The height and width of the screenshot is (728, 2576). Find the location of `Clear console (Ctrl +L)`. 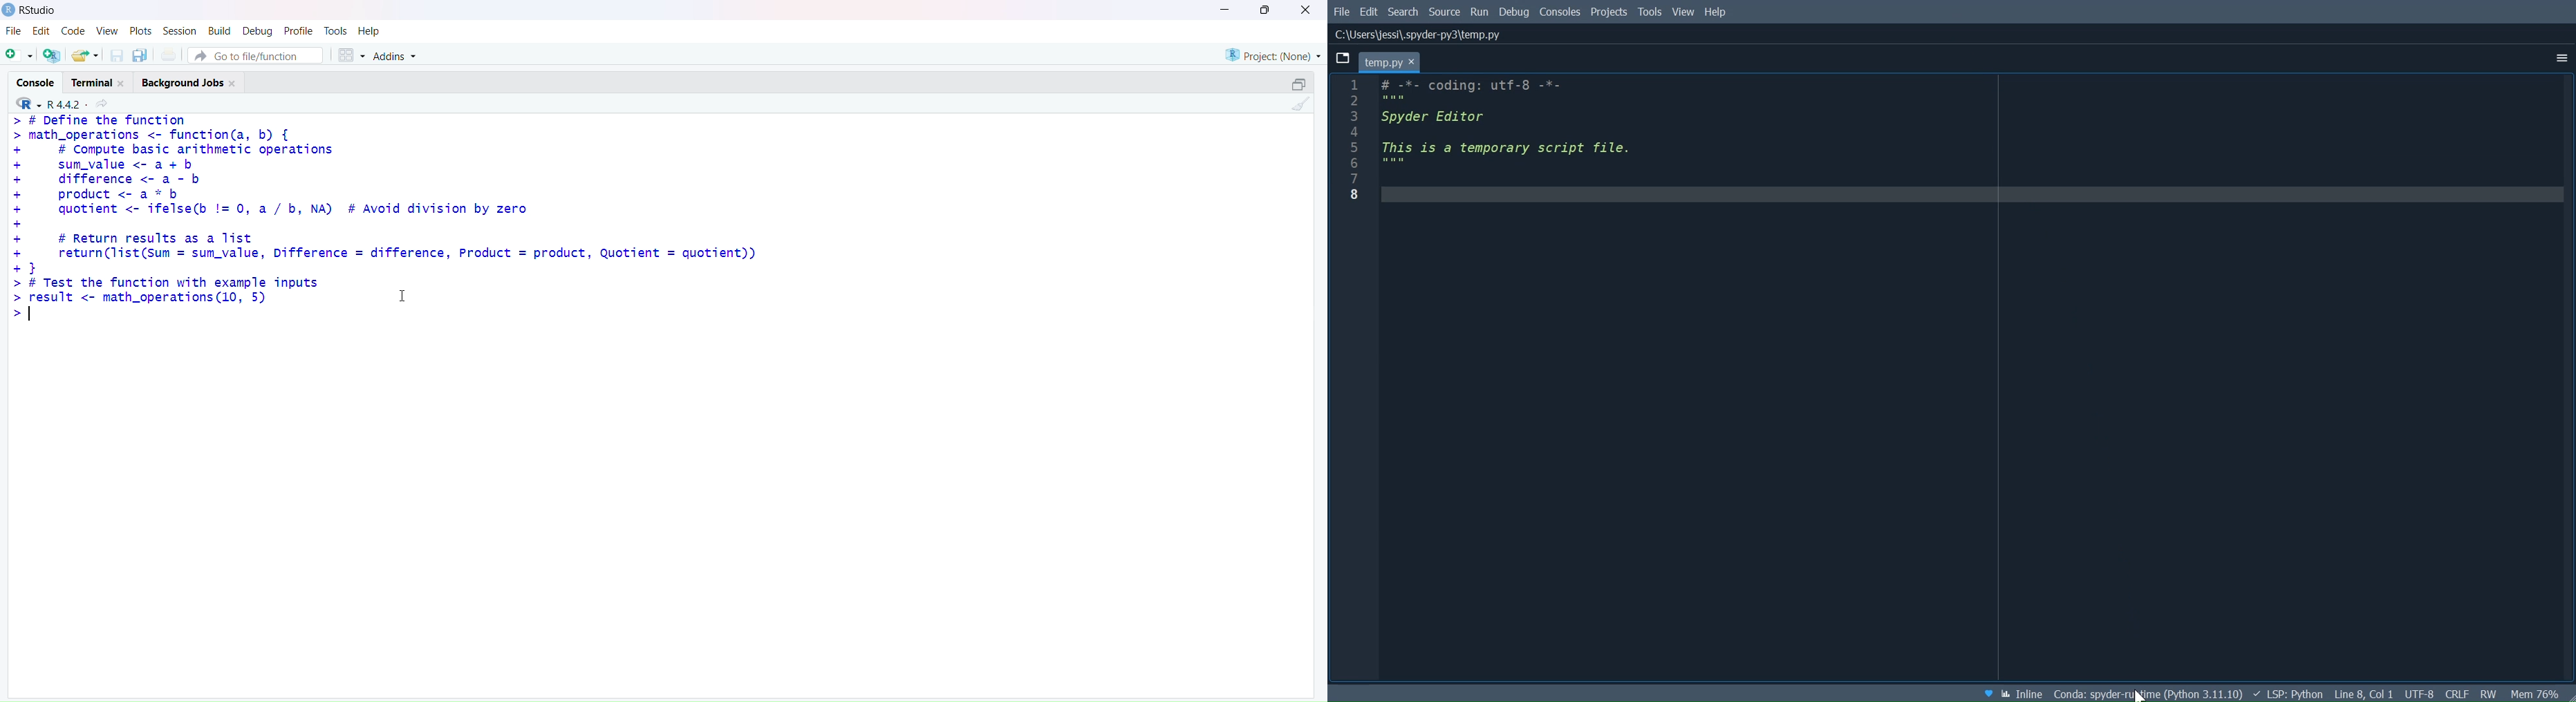

Clear console (Ctrl +L) is located at coordinates (1298, 107).